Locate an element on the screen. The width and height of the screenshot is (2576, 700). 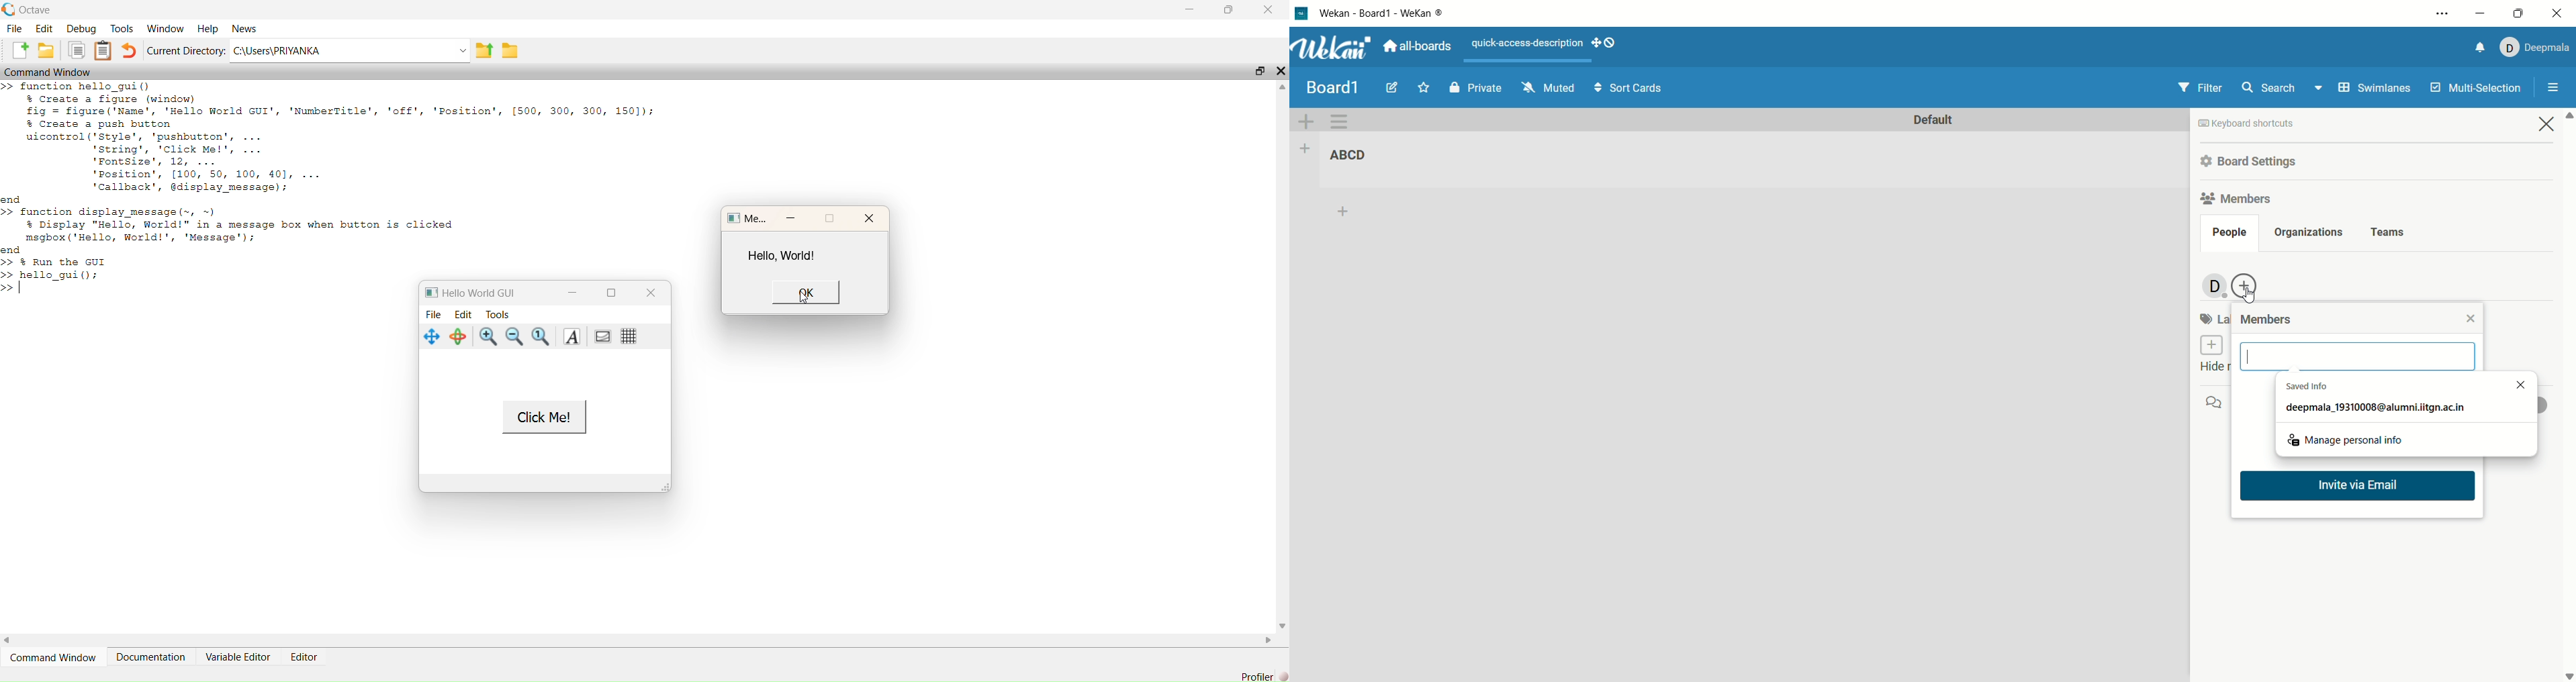
swimlanes is located at coordinates (2376, 89).